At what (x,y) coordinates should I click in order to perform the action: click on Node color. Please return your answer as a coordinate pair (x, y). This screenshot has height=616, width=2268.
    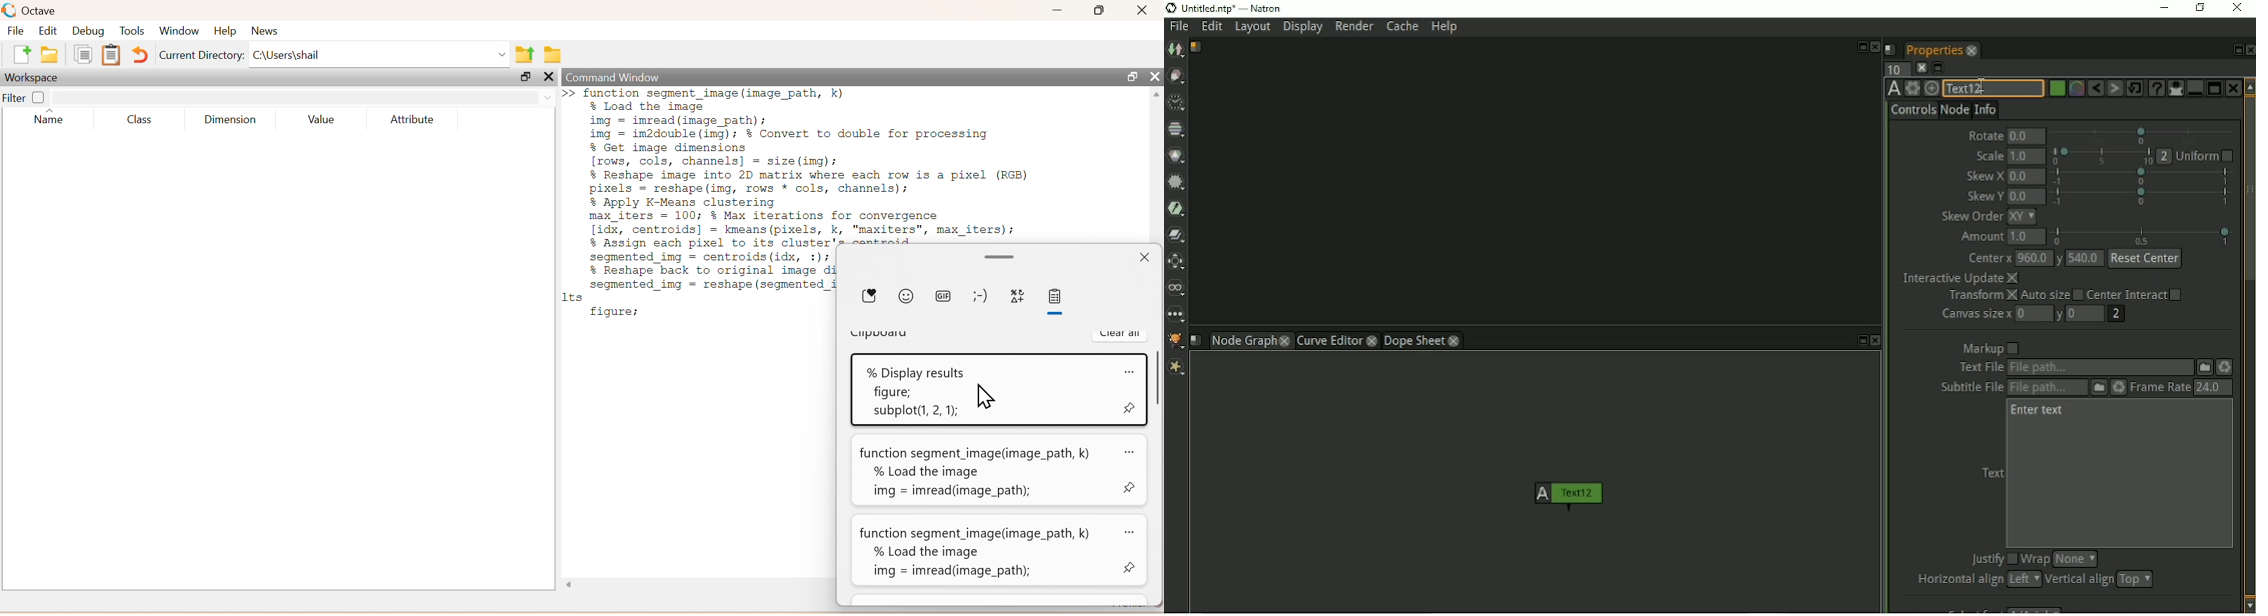
    Looking at the image, I should click on (2055, 89).